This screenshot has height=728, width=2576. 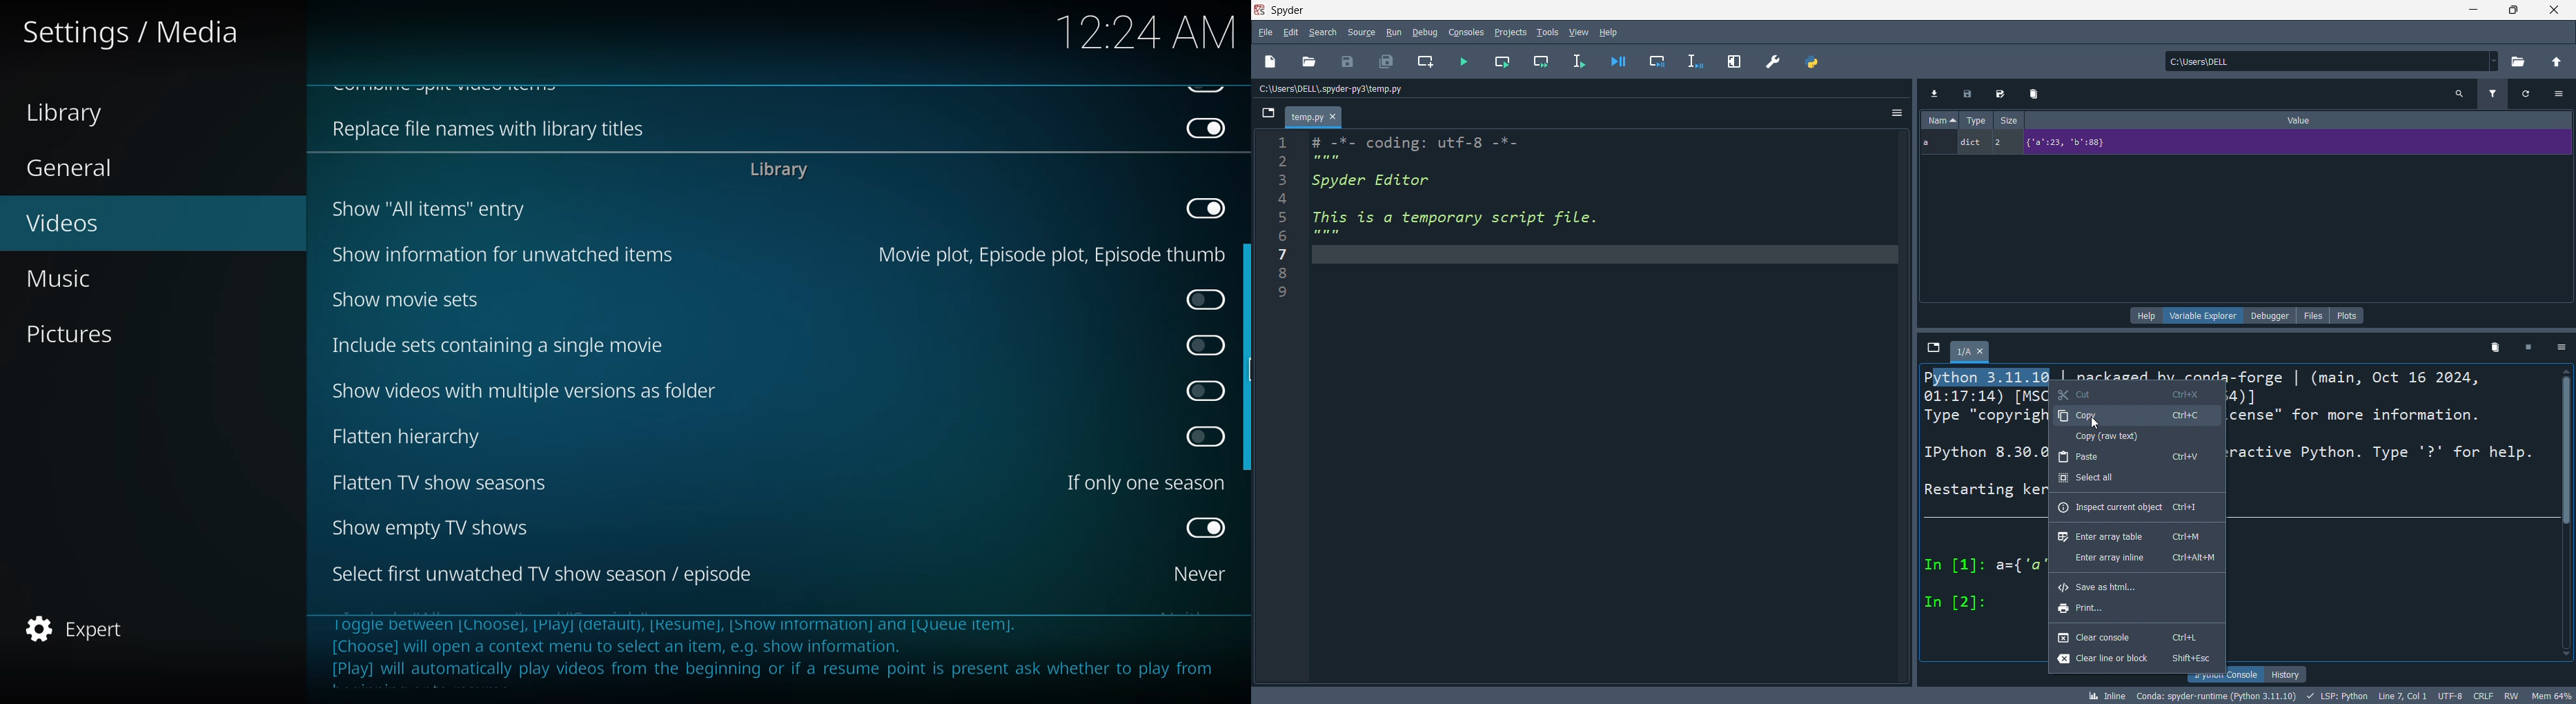 What do you see at coordinates (1465, 60) in the screenshot?
I see `run file` at bounding box center [1465, 60].